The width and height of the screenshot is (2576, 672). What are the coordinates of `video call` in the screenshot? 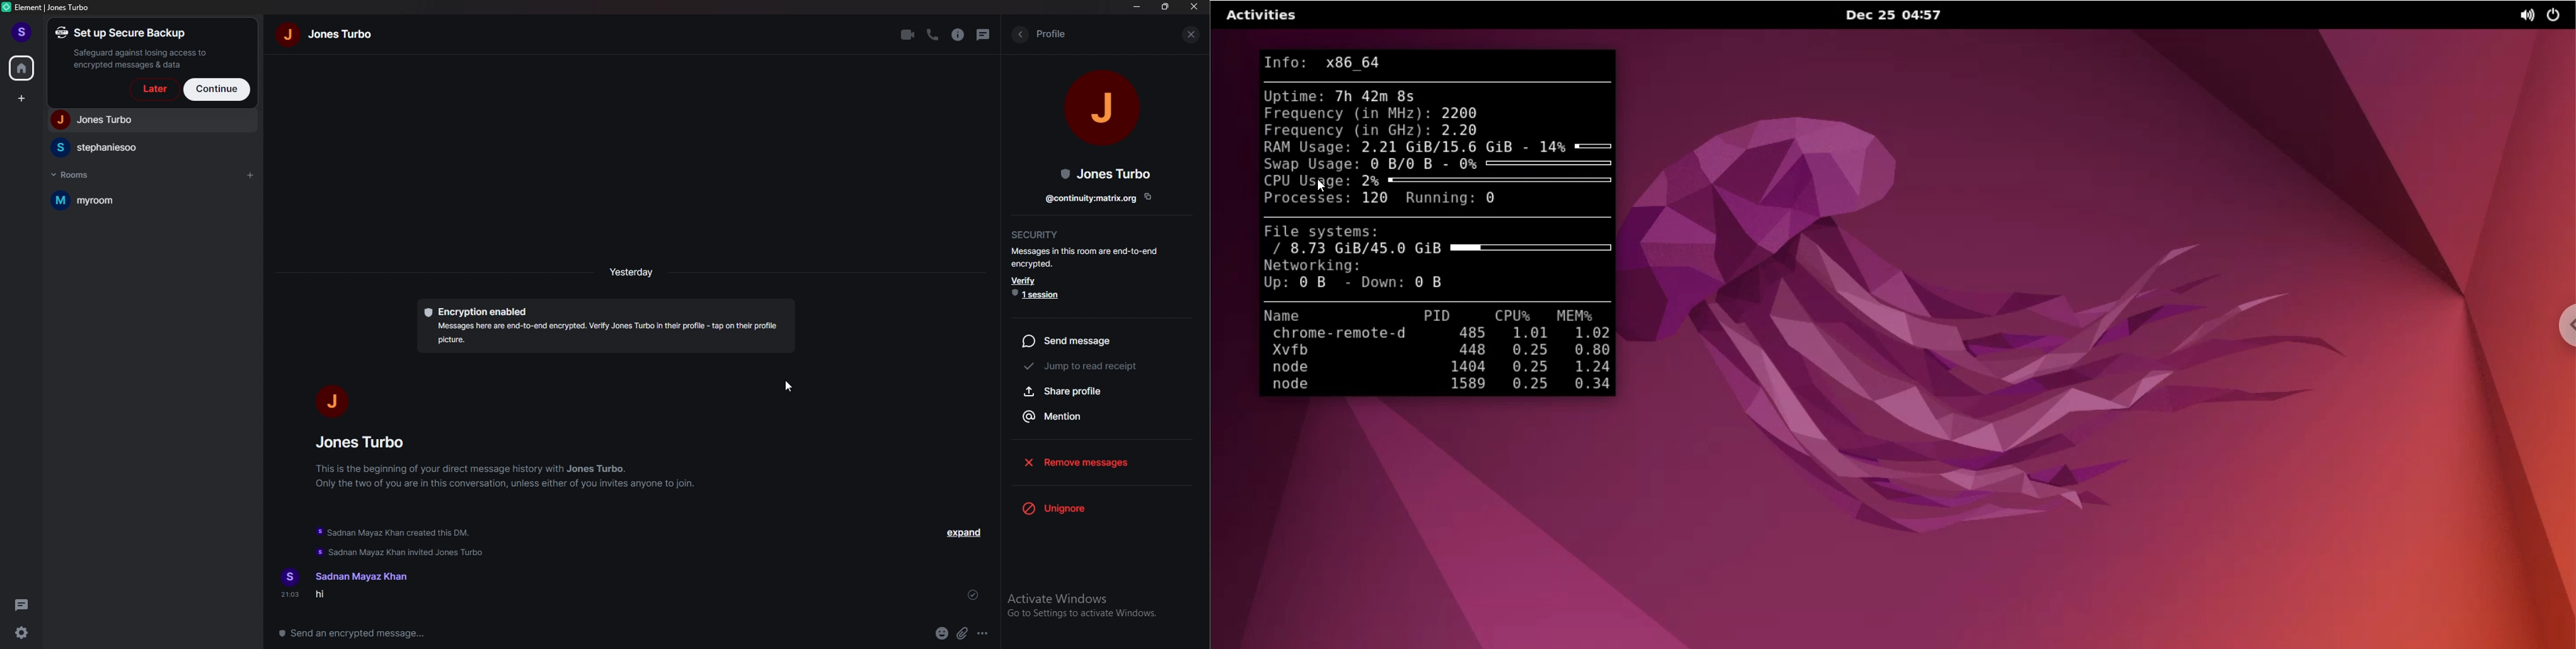 It's located at (907, 35).